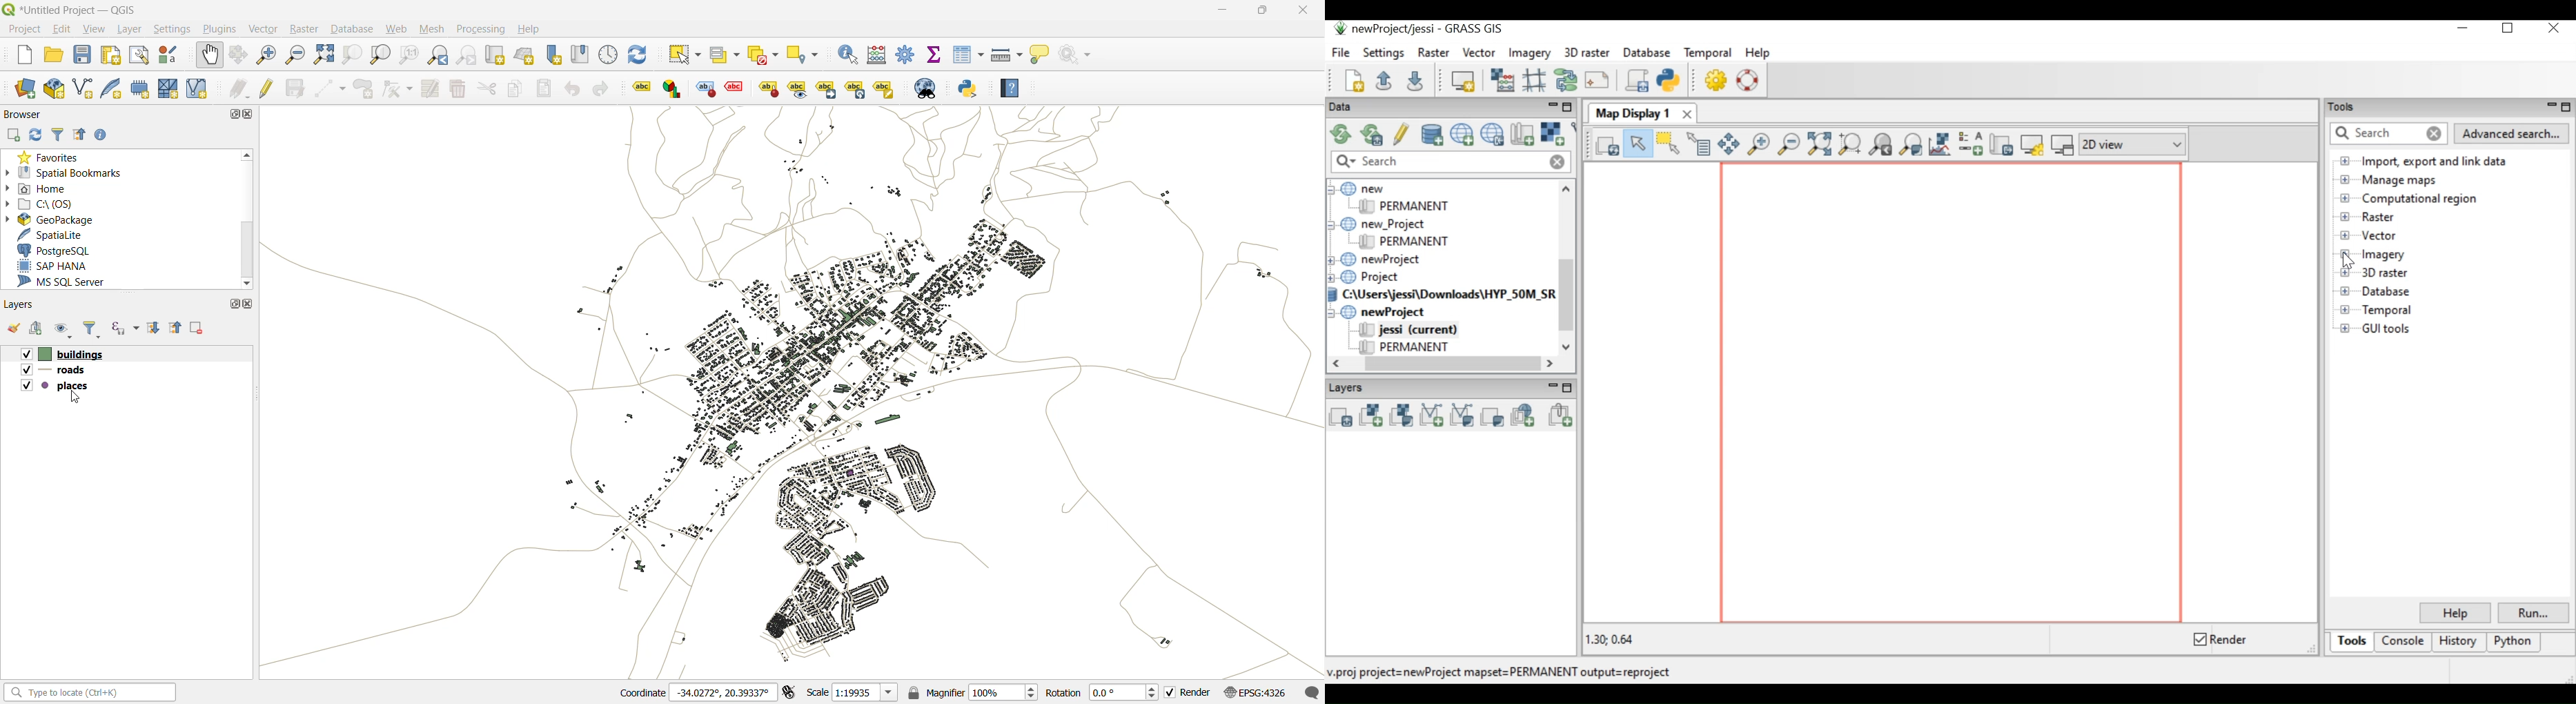 This screenshot has width=2576, height=728. Describe the element at coordinates (364, 90) in the screenshot. I see `add polygon` at that location.